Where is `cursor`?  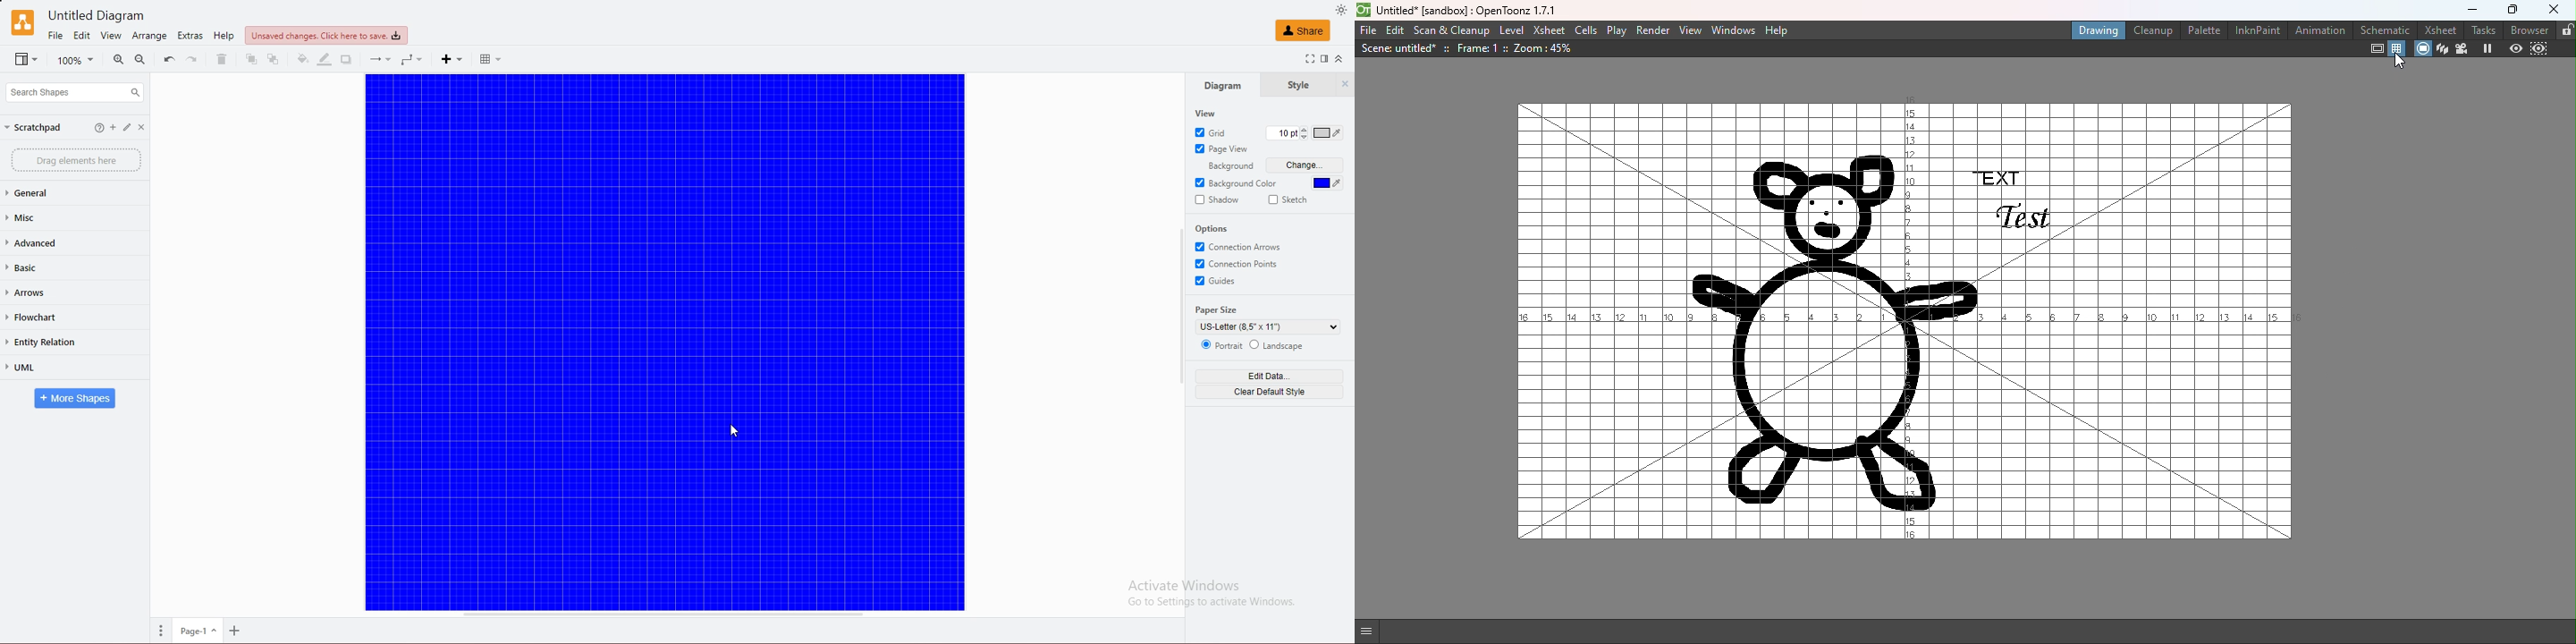 cursor is located at coordinates (737, 429).